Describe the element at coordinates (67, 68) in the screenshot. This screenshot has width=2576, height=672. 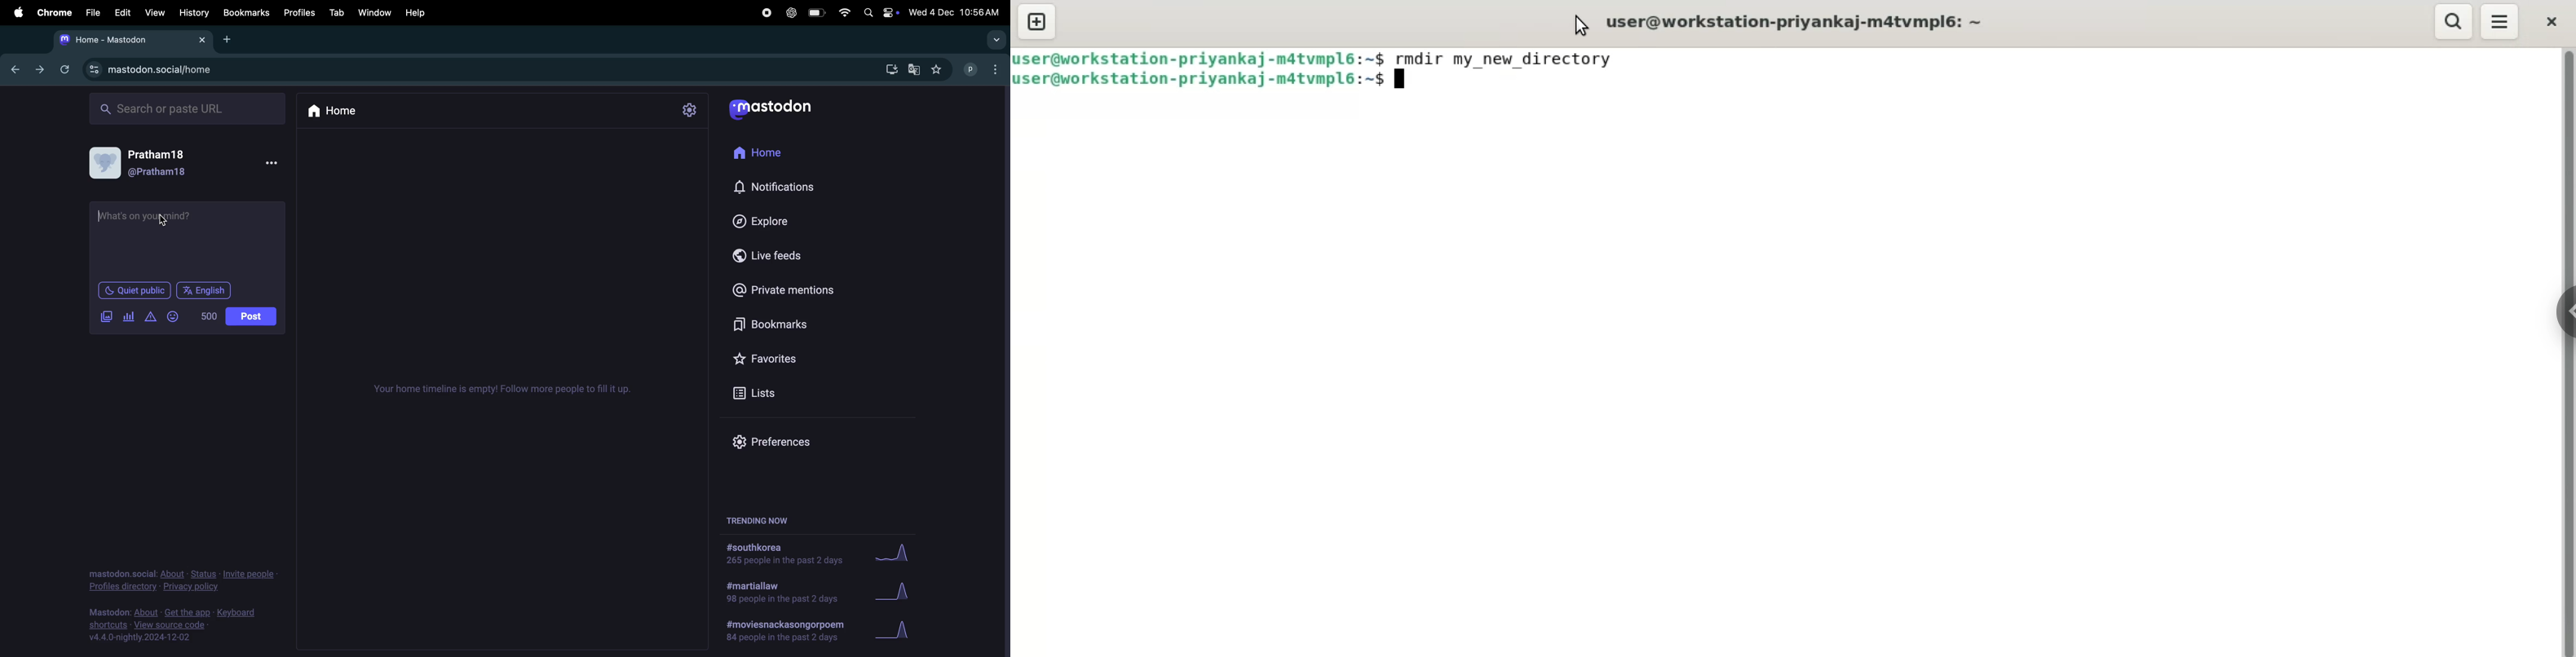
I see `refresh` at that location.